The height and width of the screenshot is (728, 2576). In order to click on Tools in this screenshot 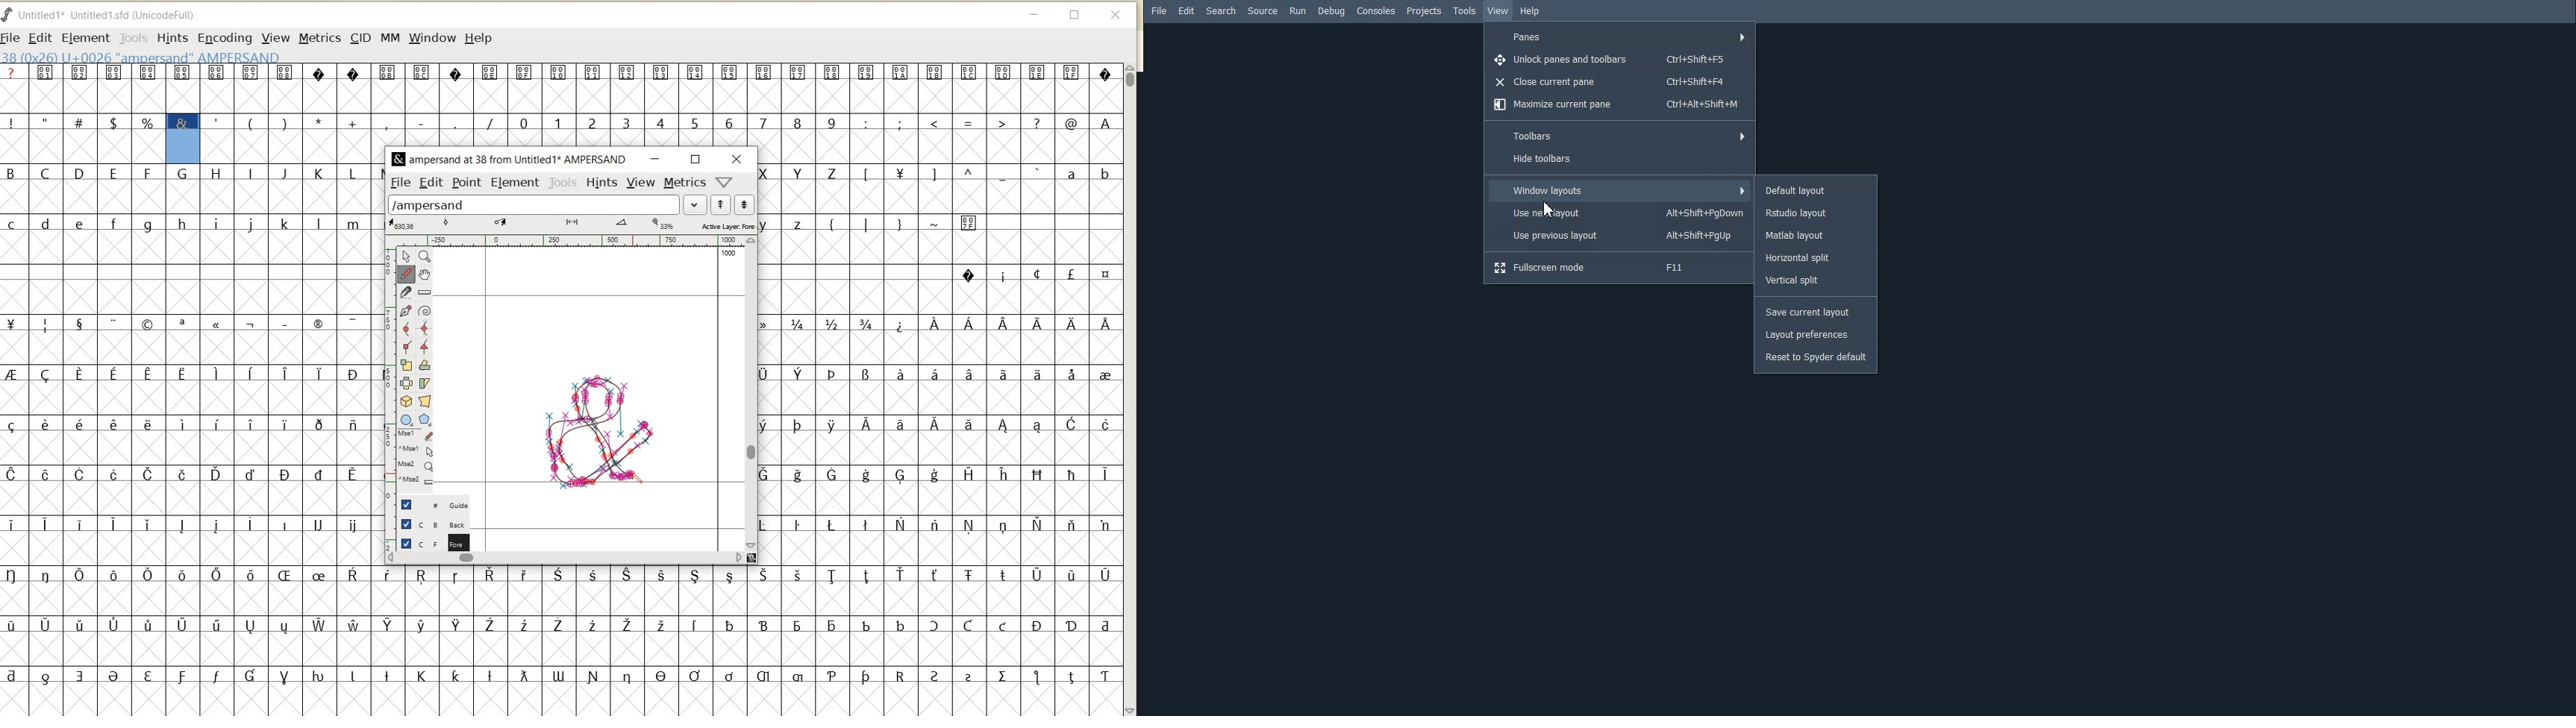, I will do `click(1466, 11)`.